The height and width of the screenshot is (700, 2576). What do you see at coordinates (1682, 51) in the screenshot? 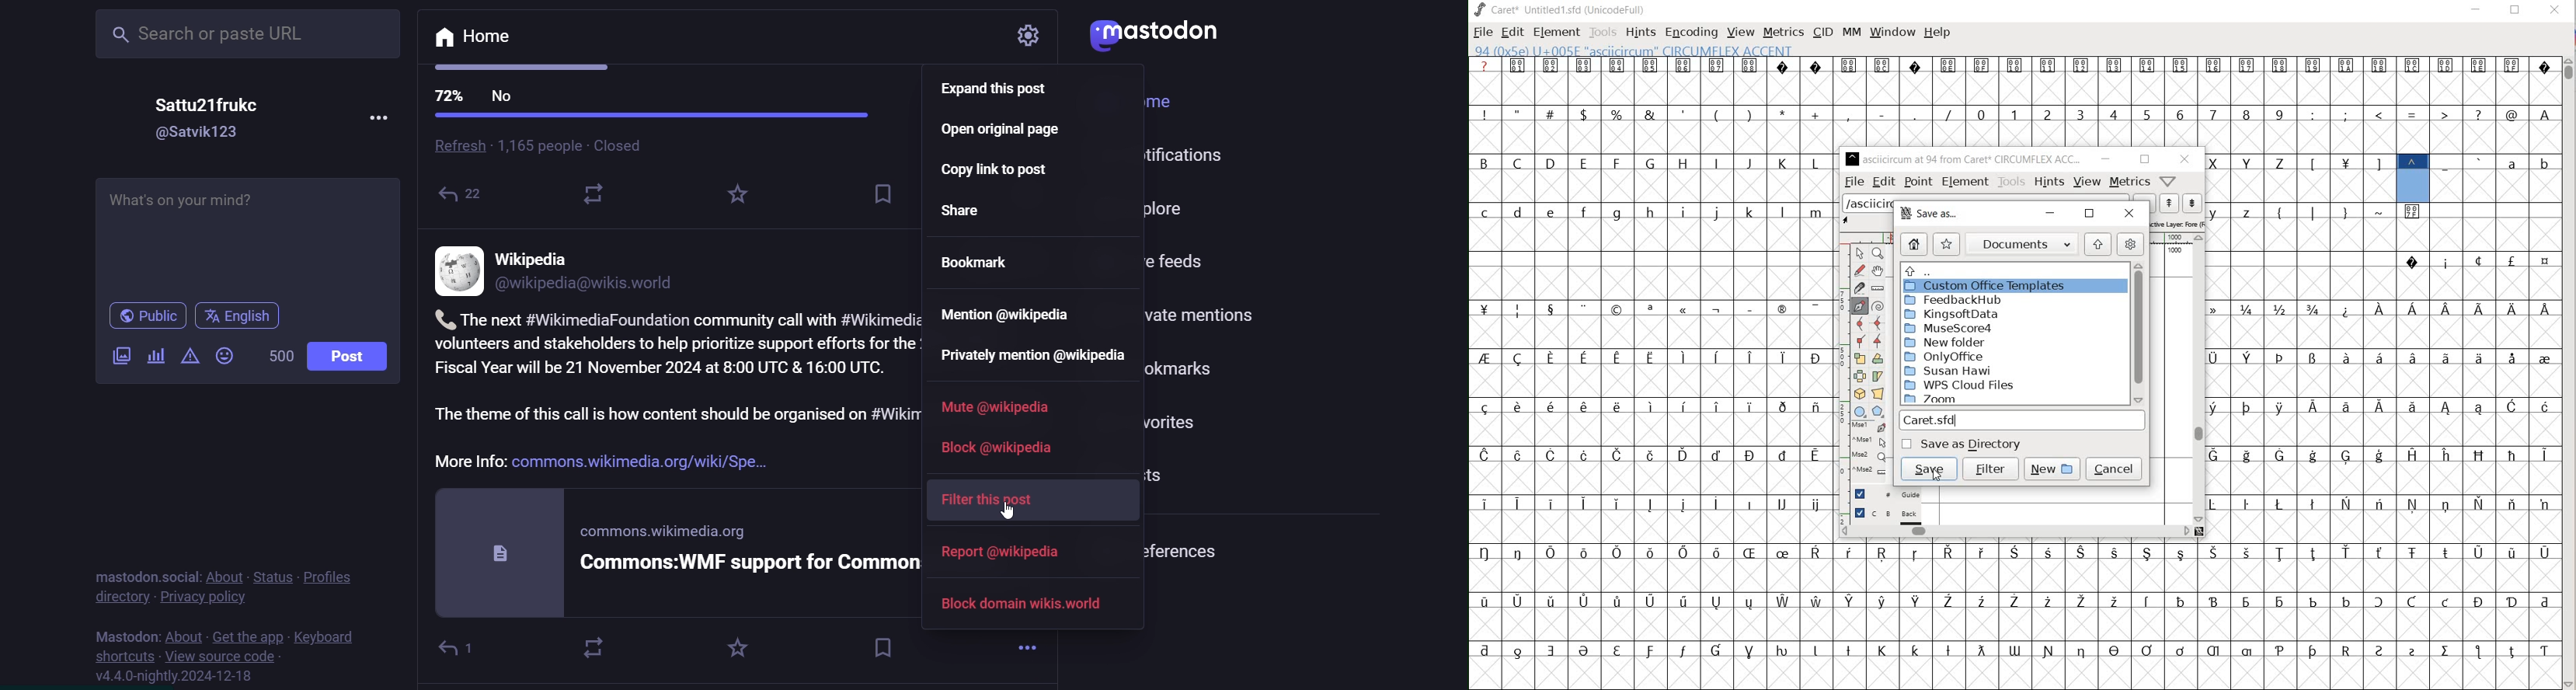
I see `94 0xSe U+00SE "asciicircum CIRCUMFLEX ACCENT` at bounding box center [1682, 51].